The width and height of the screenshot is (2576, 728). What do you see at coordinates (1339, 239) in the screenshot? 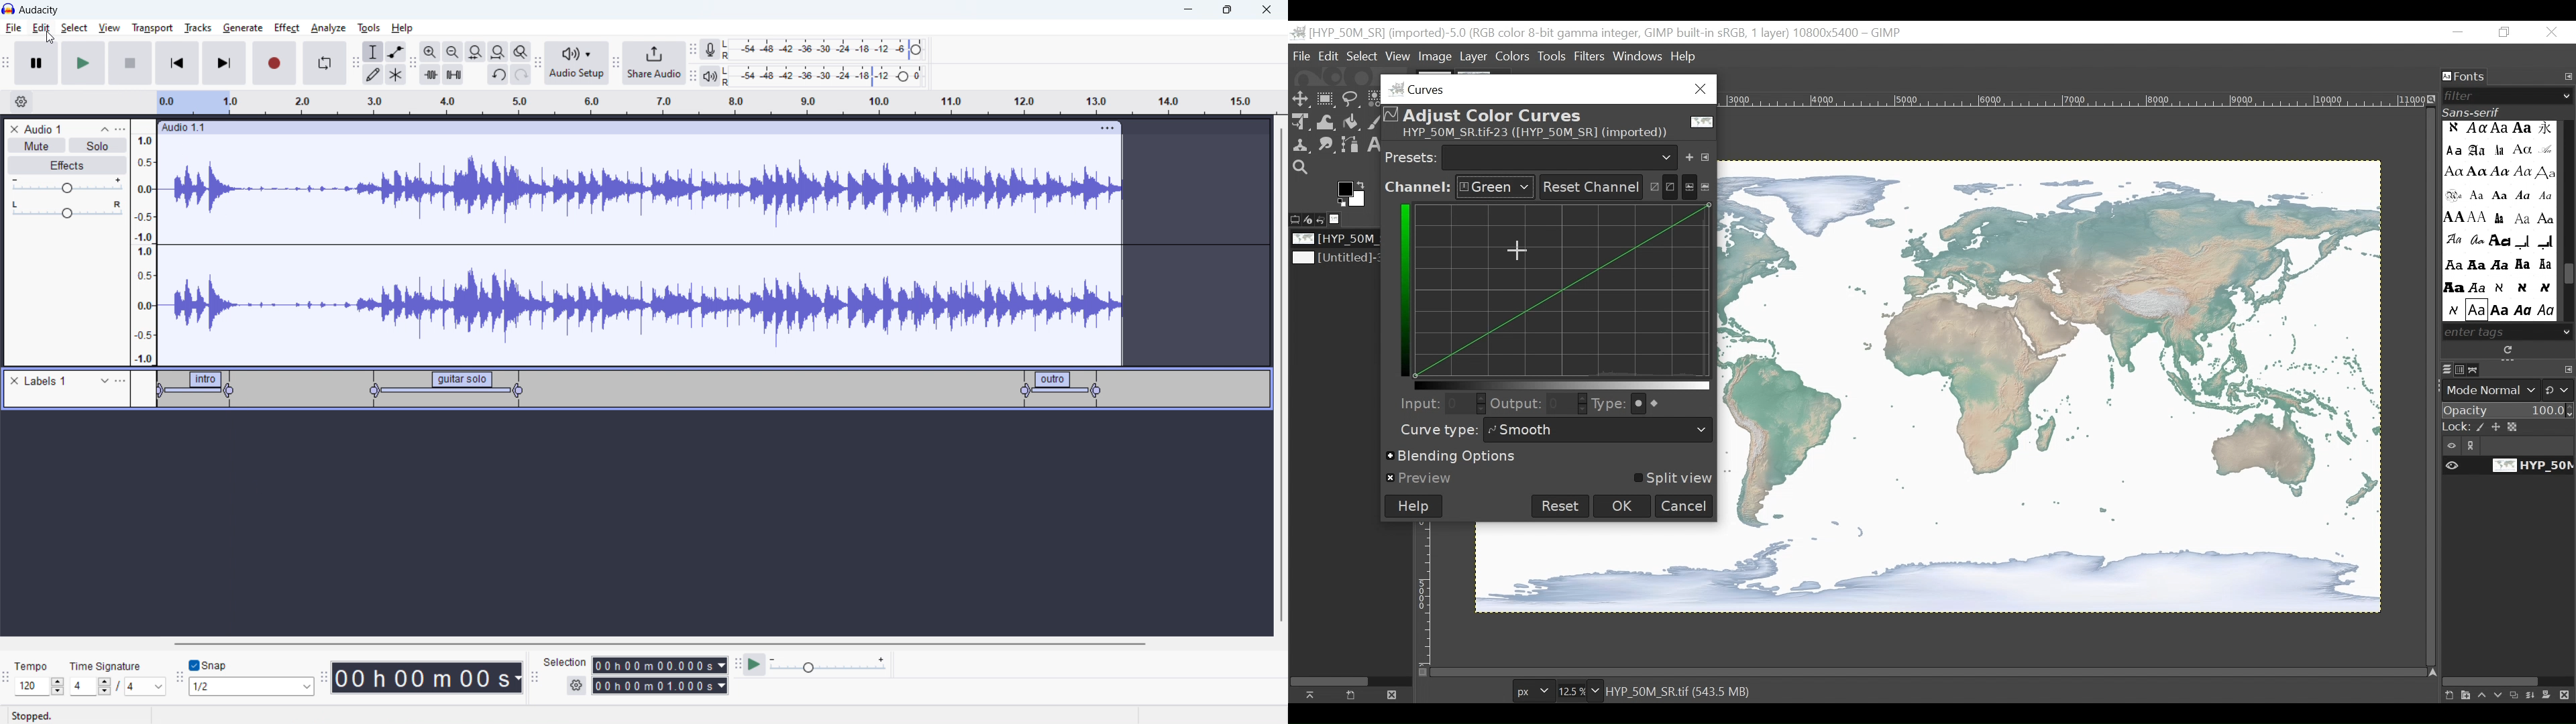
I see `Image` at bounding box center [1339, 239].